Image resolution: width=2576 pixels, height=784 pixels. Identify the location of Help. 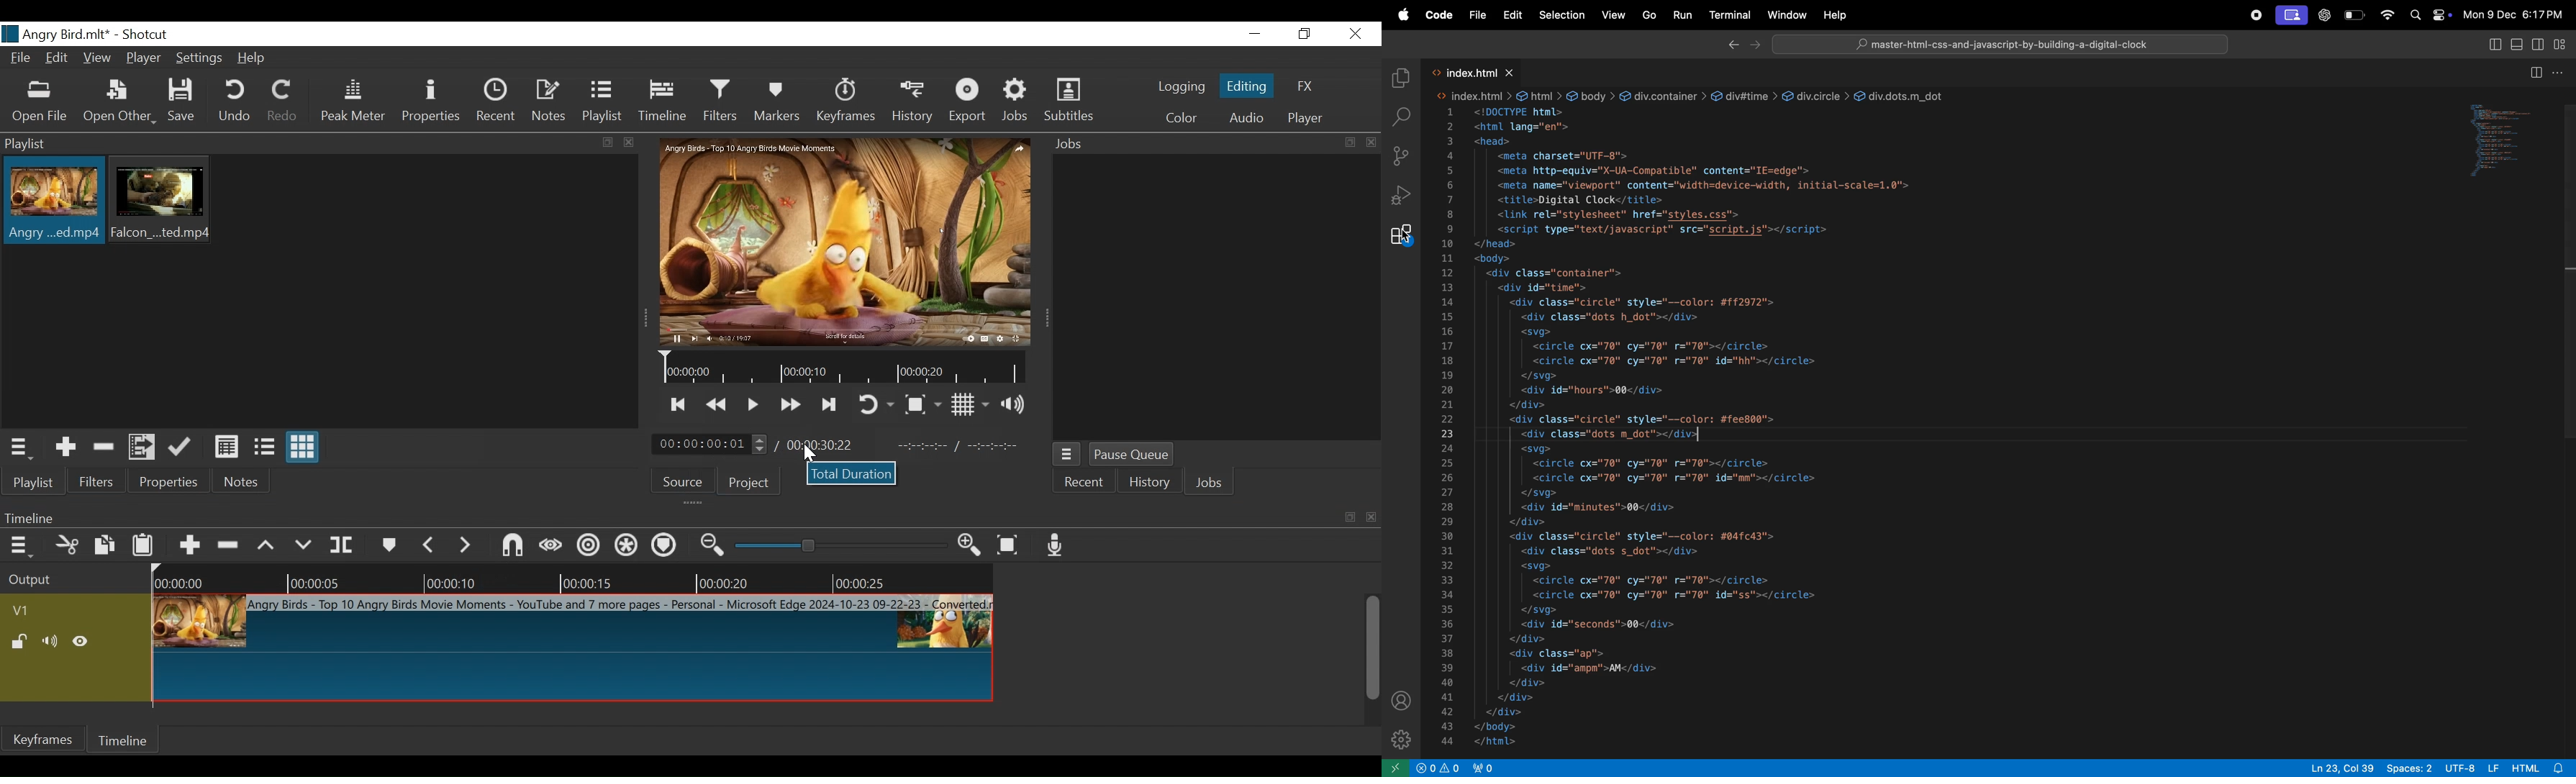
(1834, 13).